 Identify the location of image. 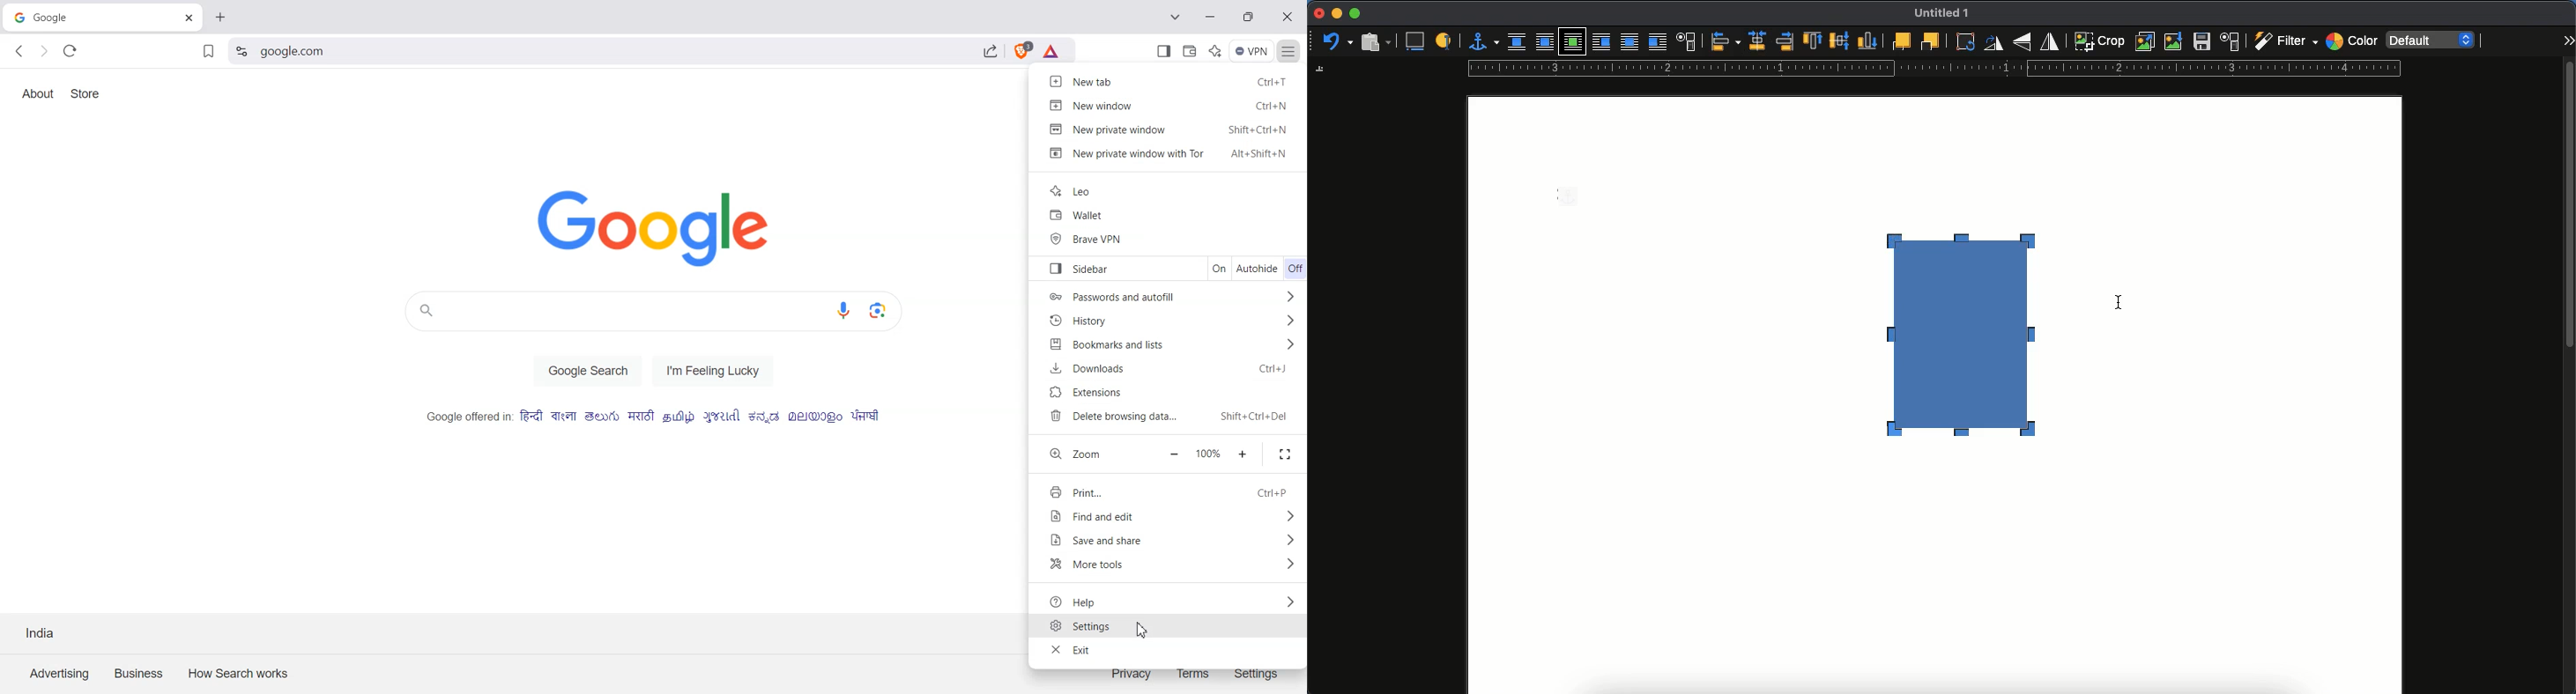
(1971, 331).